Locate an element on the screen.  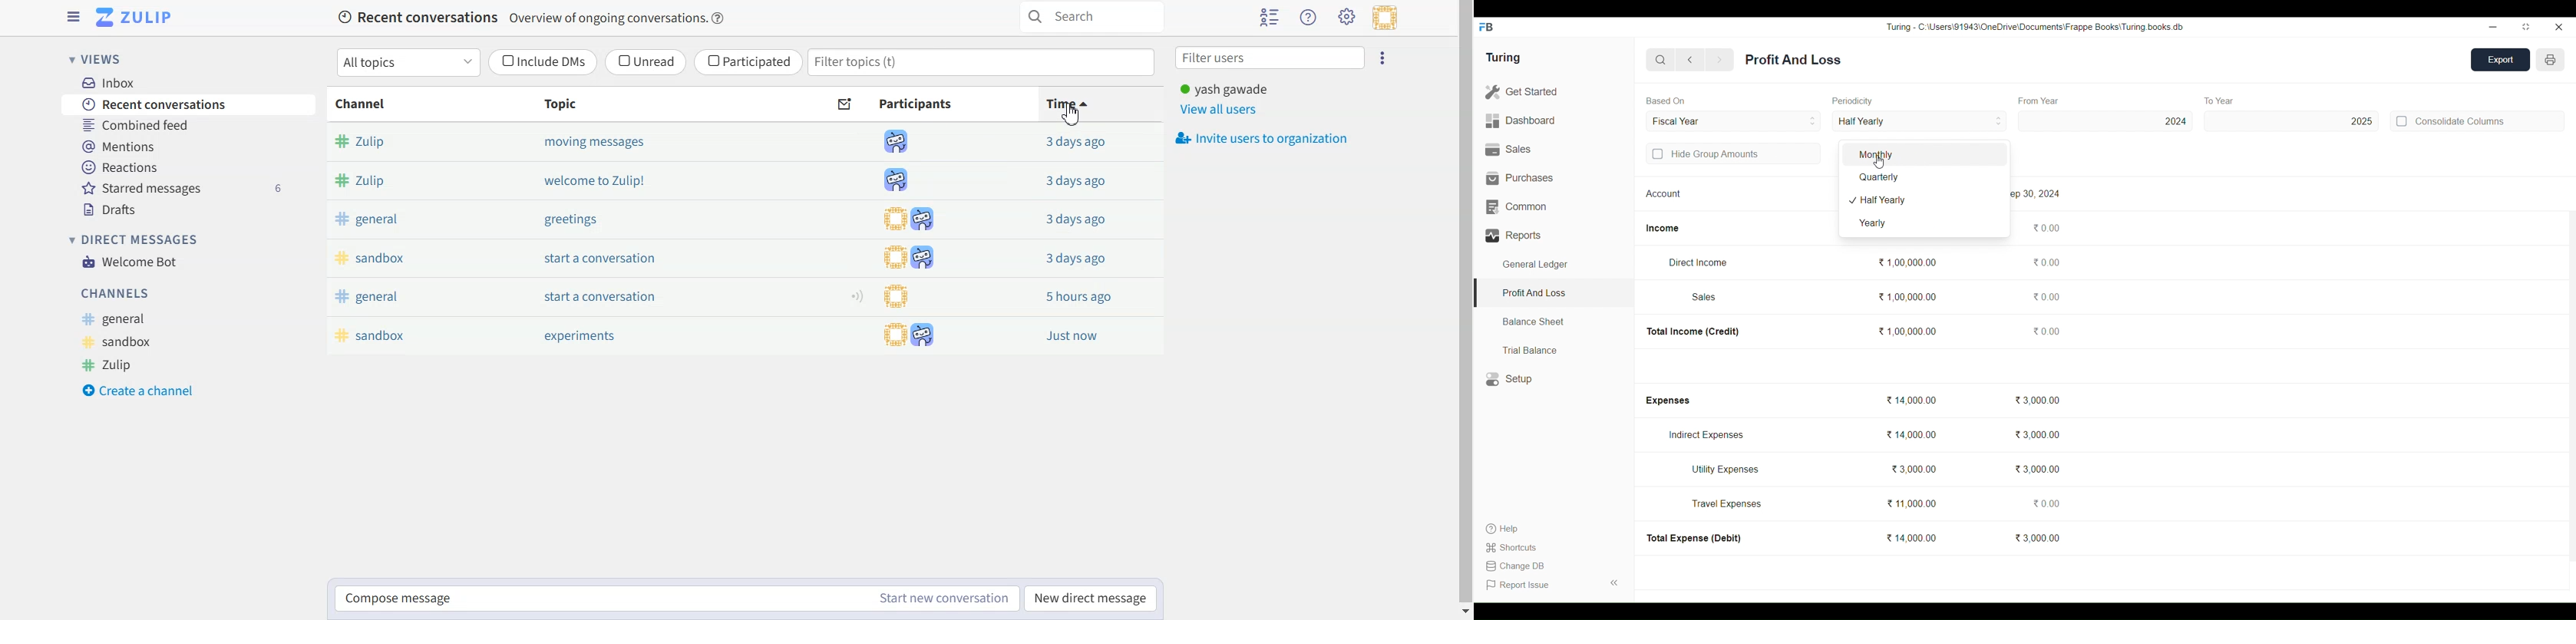
View all users is located at coordinates (1219, 110).